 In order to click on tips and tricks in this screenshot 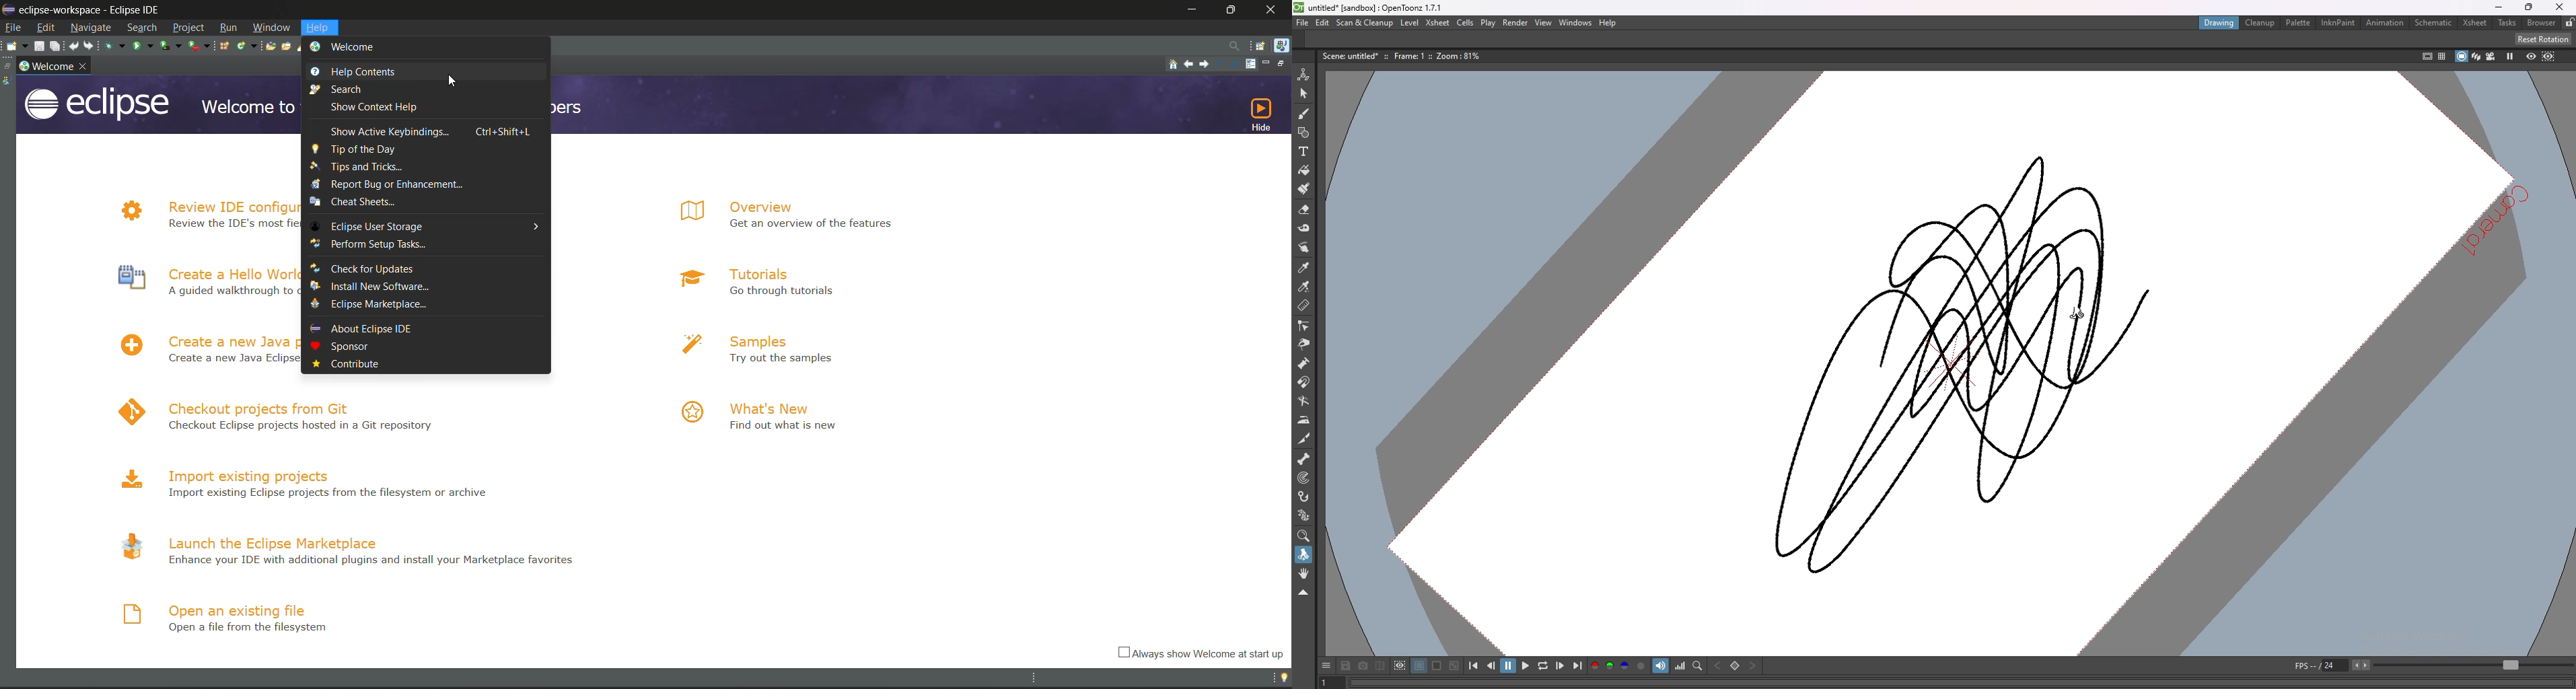, I will do `click(373, 167)`.